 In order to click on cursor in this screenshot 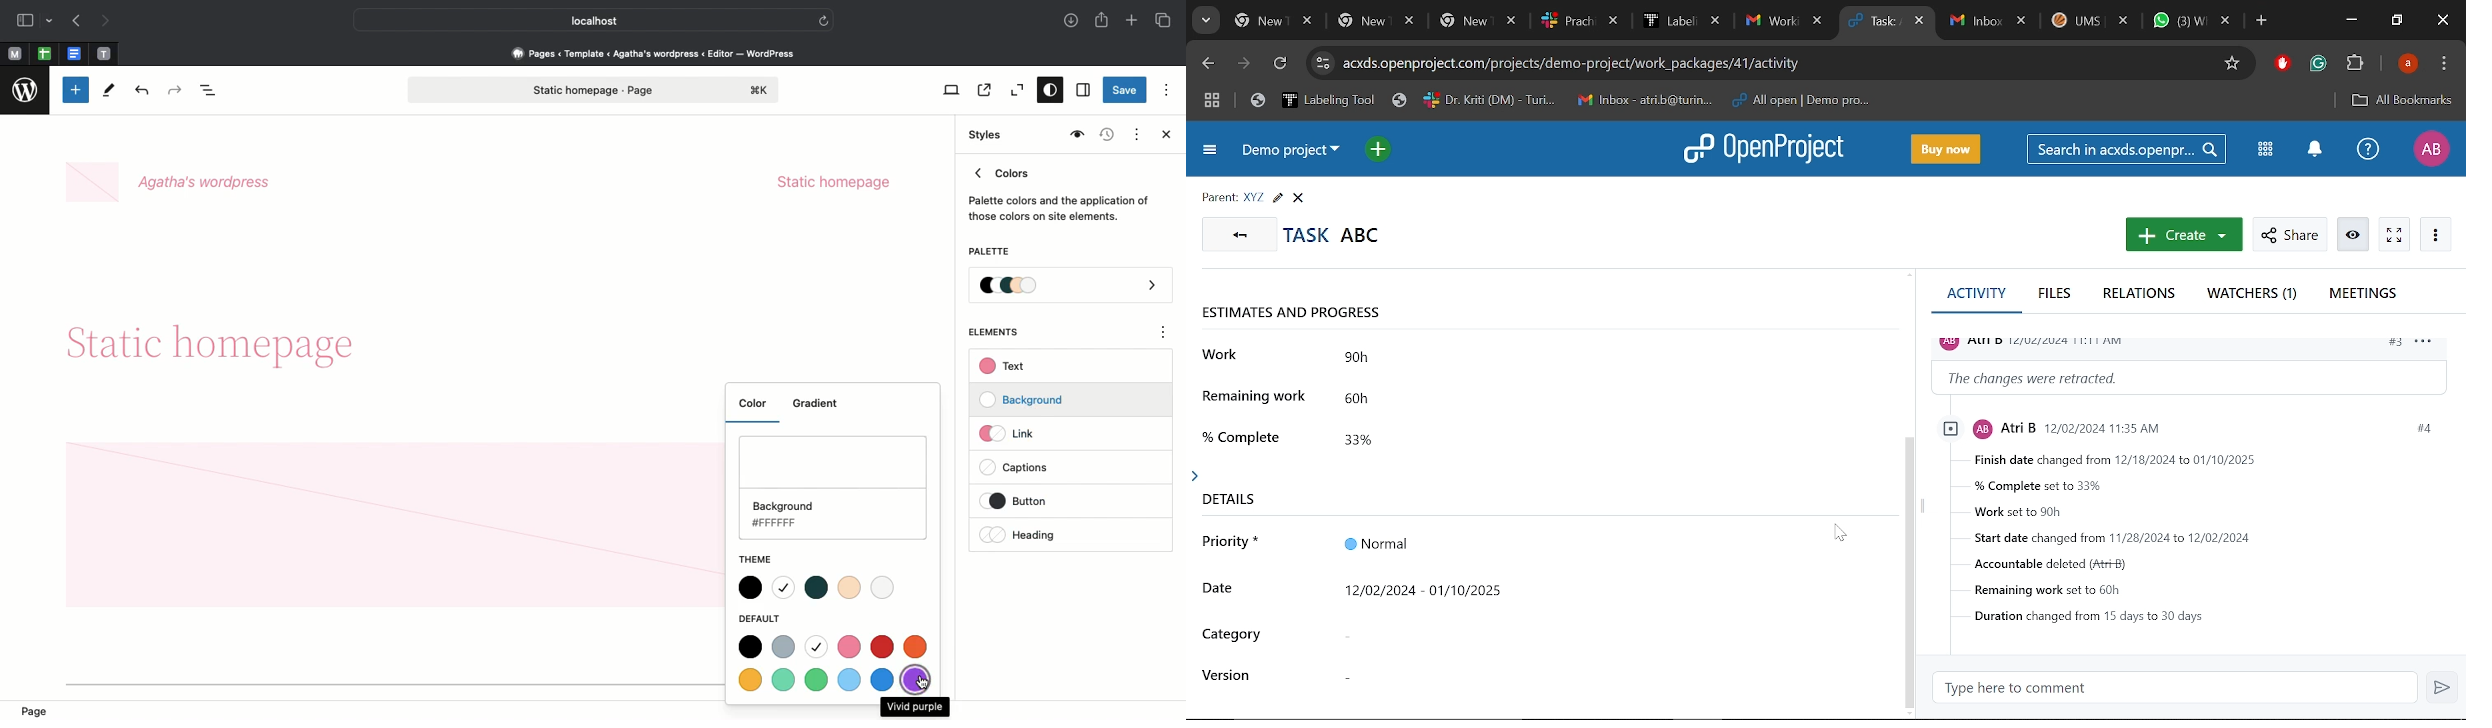, I will do `click(1835, 526)`.